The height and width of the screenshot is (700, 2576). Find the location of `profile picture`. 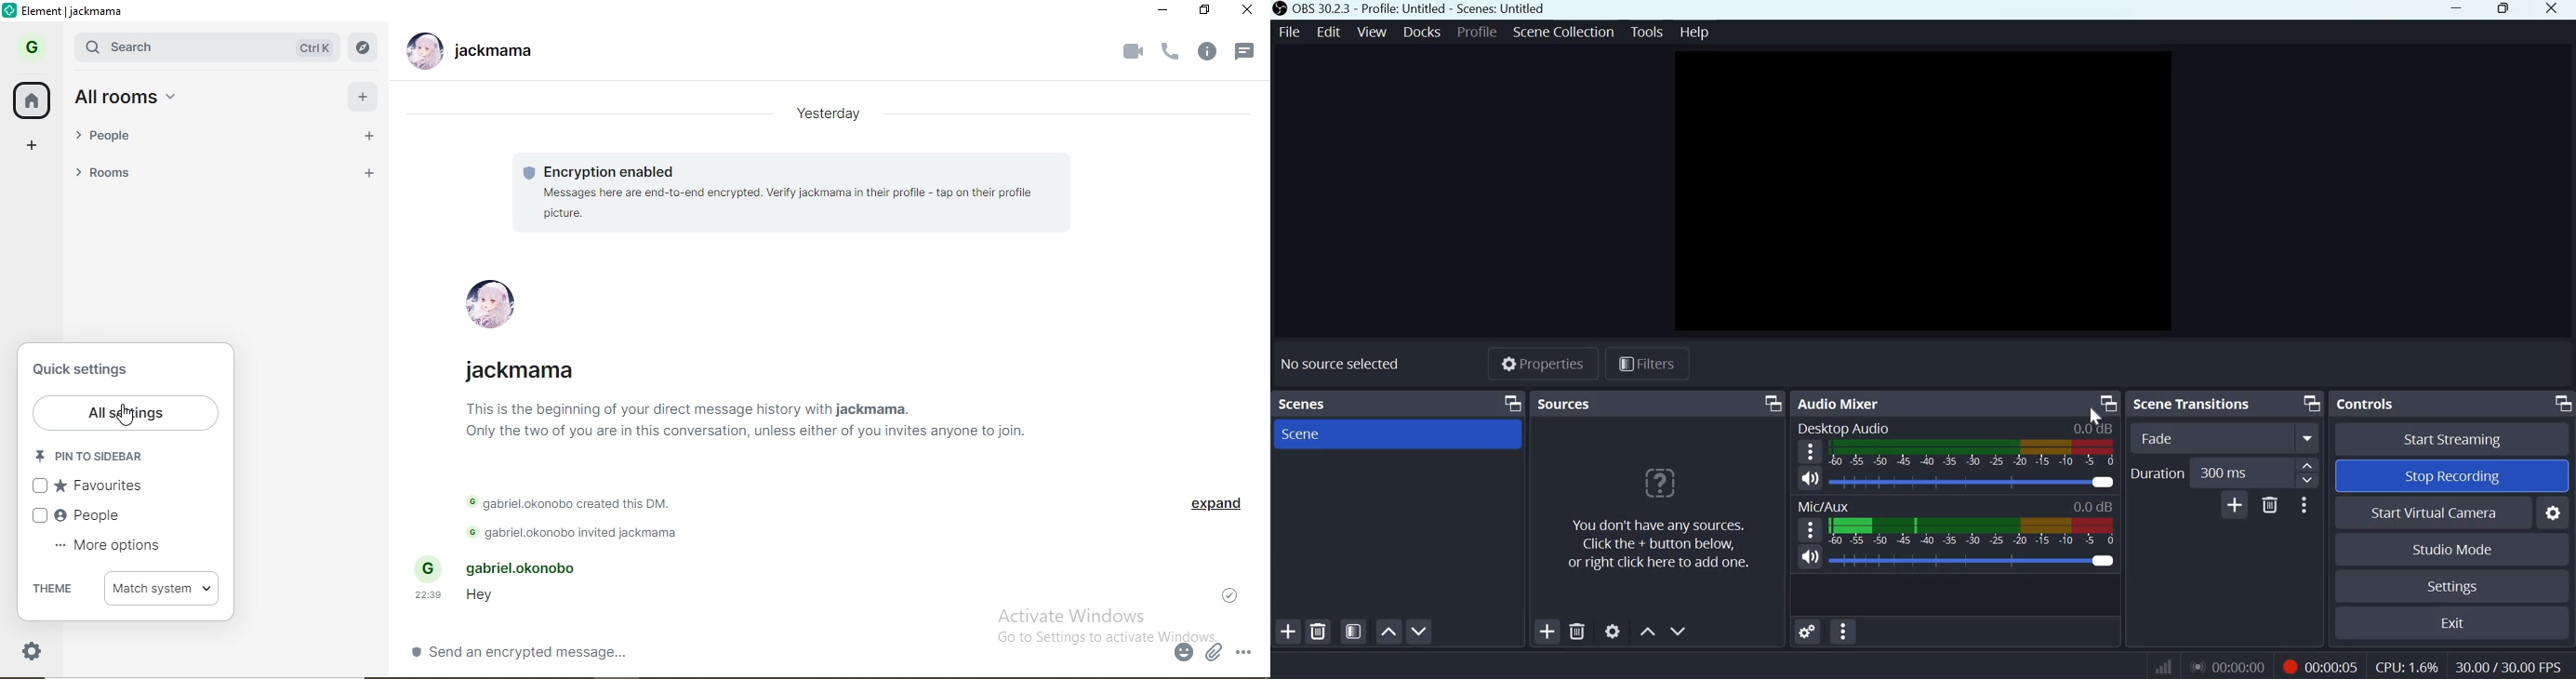

profile picture is located at coordinates (420, 53).